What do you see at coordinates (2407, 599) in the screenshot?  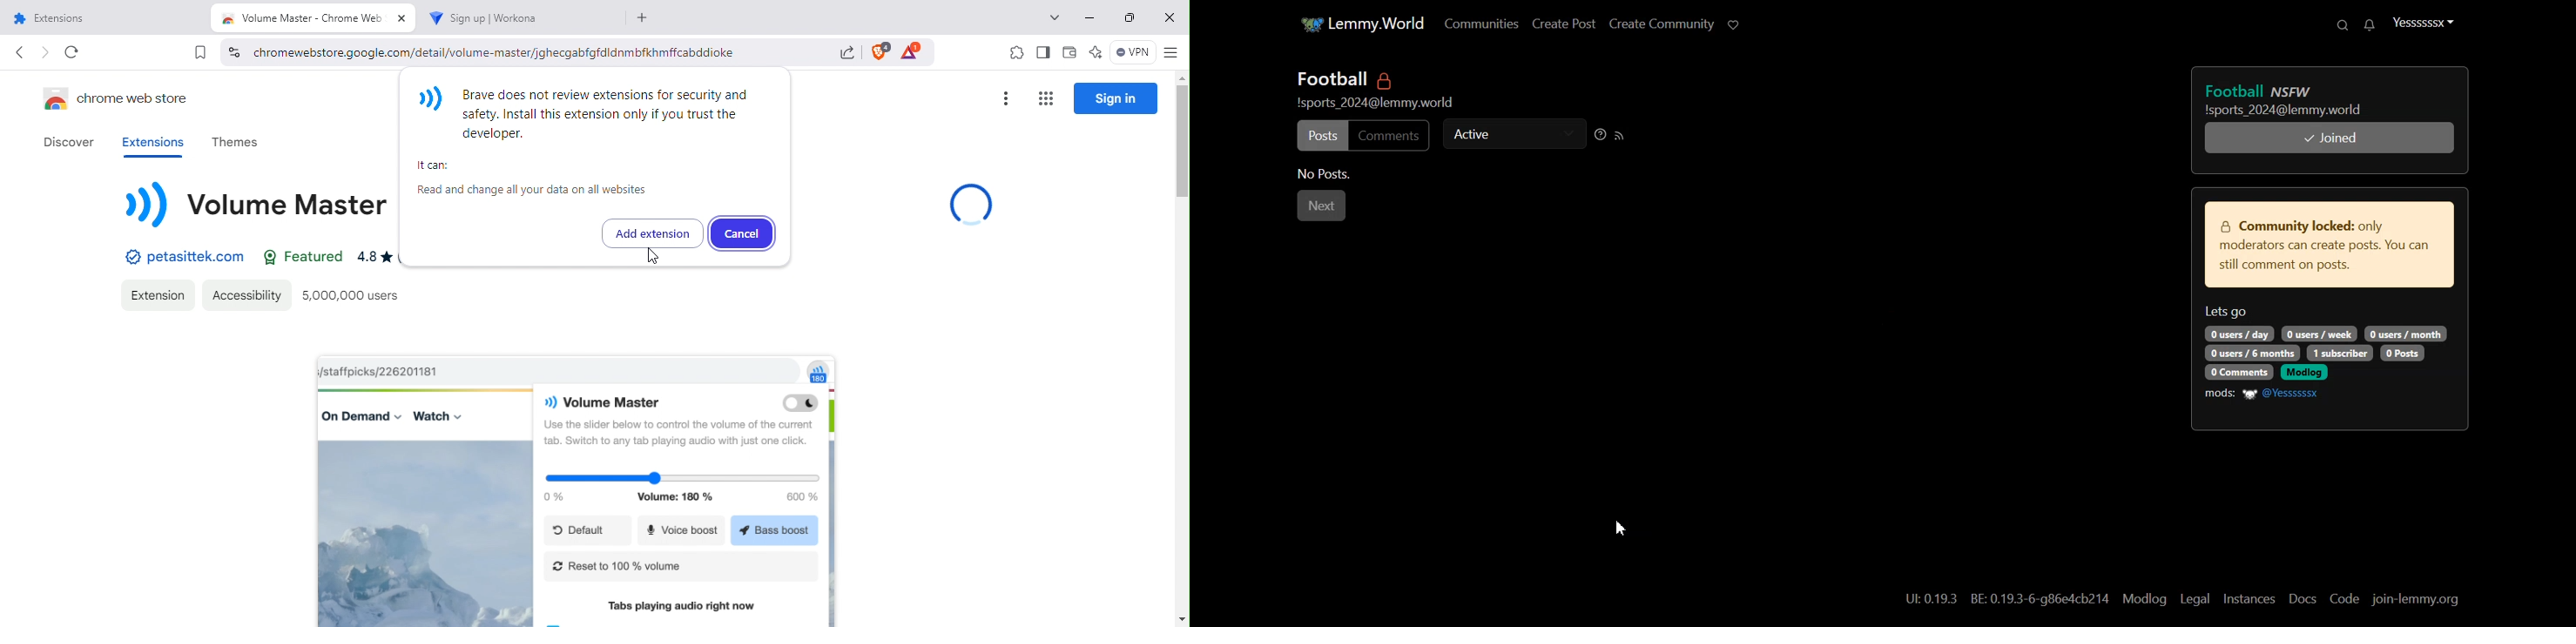 I see `Join-lemmy.org` at bounding box center [2407, 599].